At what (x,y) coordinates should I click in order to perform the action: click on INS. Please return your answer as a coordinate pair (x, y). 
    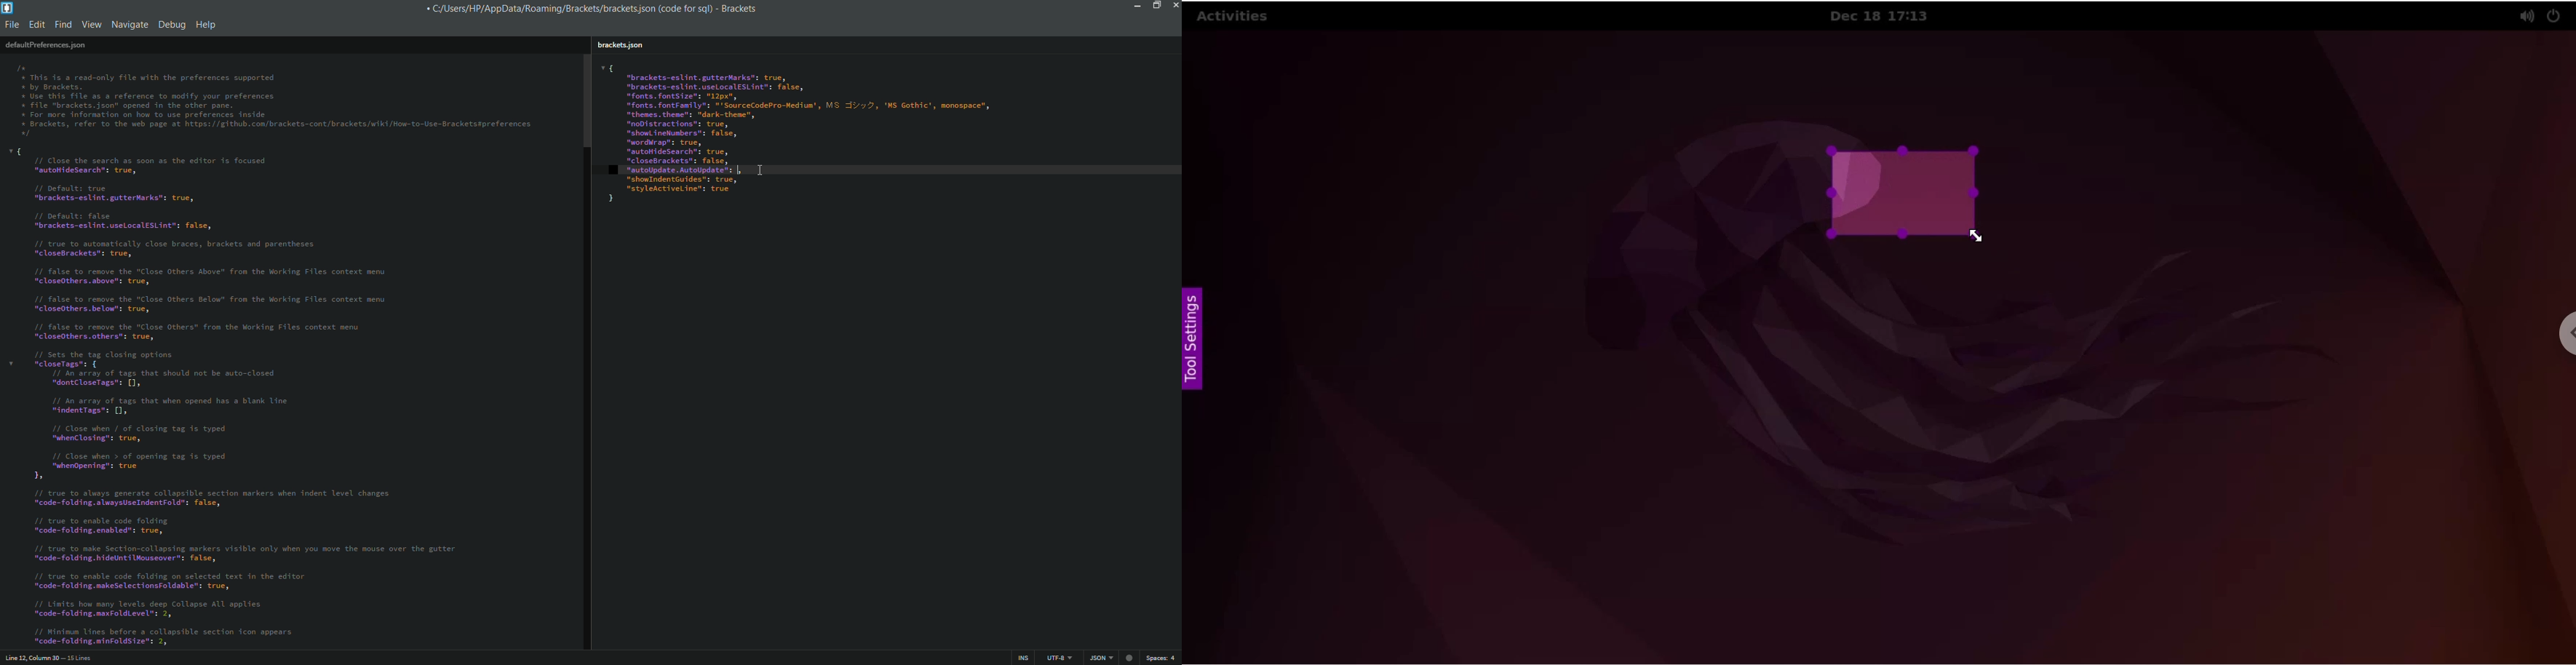
    Looking at the image, I should click on (1025, 658).